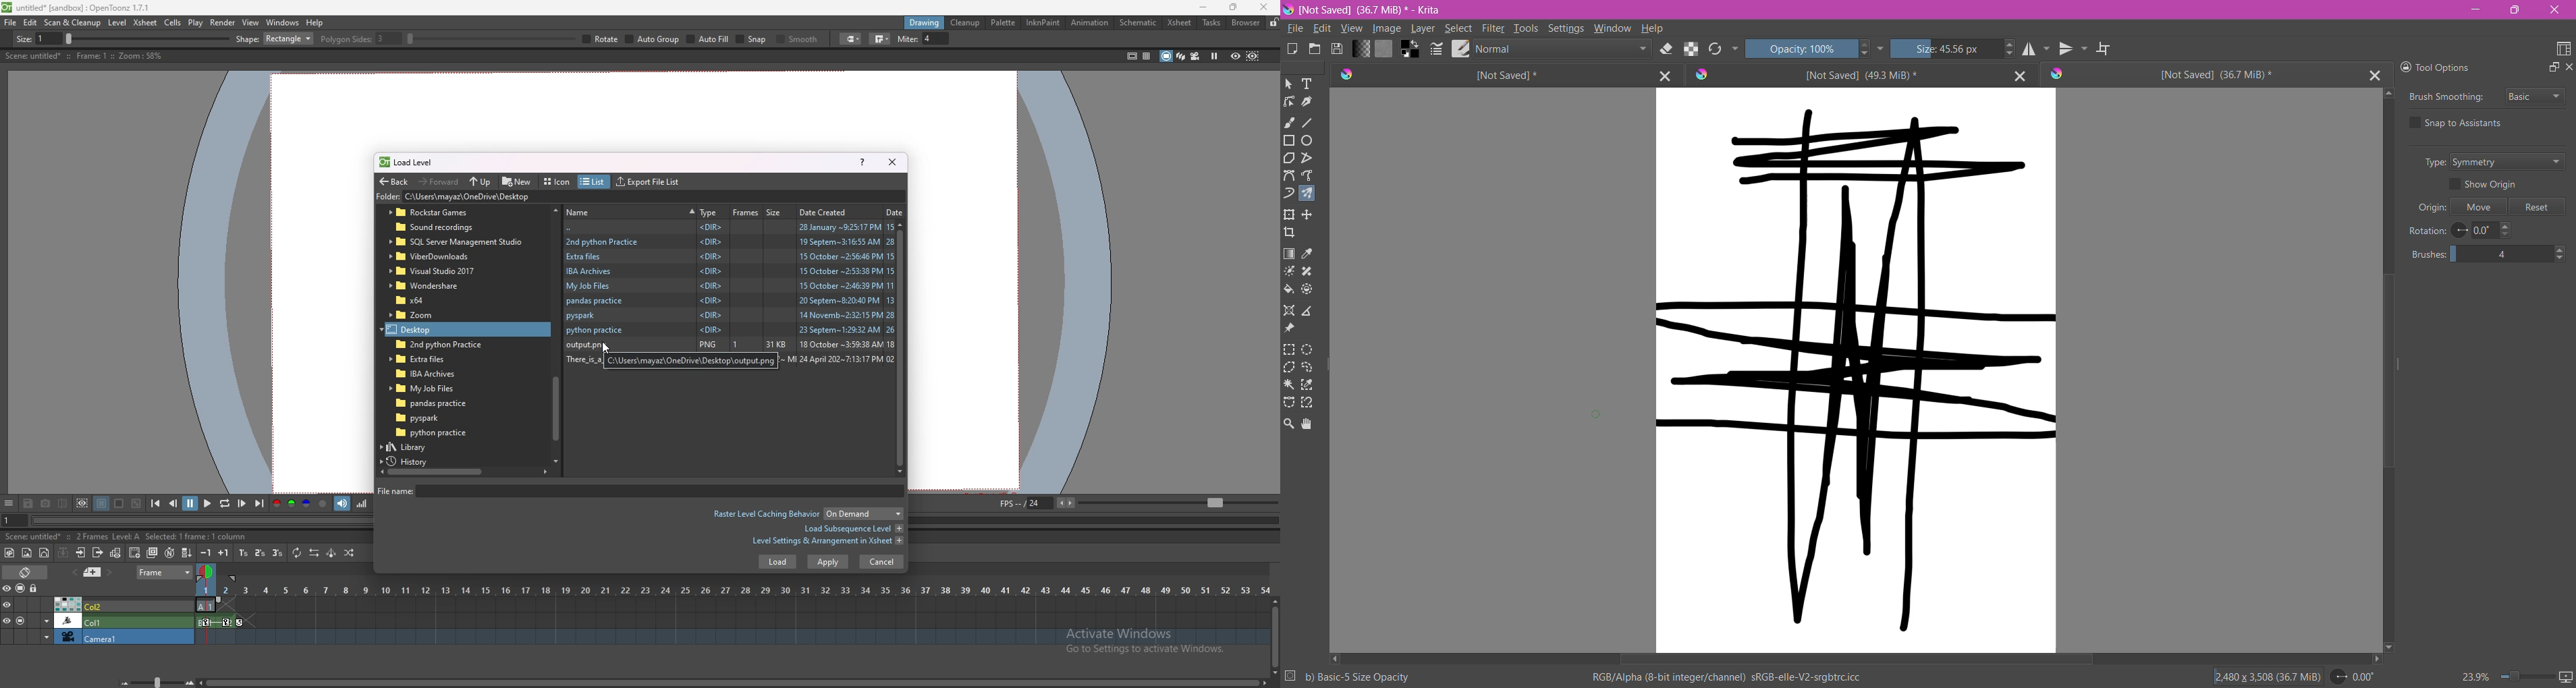  What do you see at coordinates (1727, 677) in the screenshot?
I see `Color Space` at bounding box center [1727, 677].